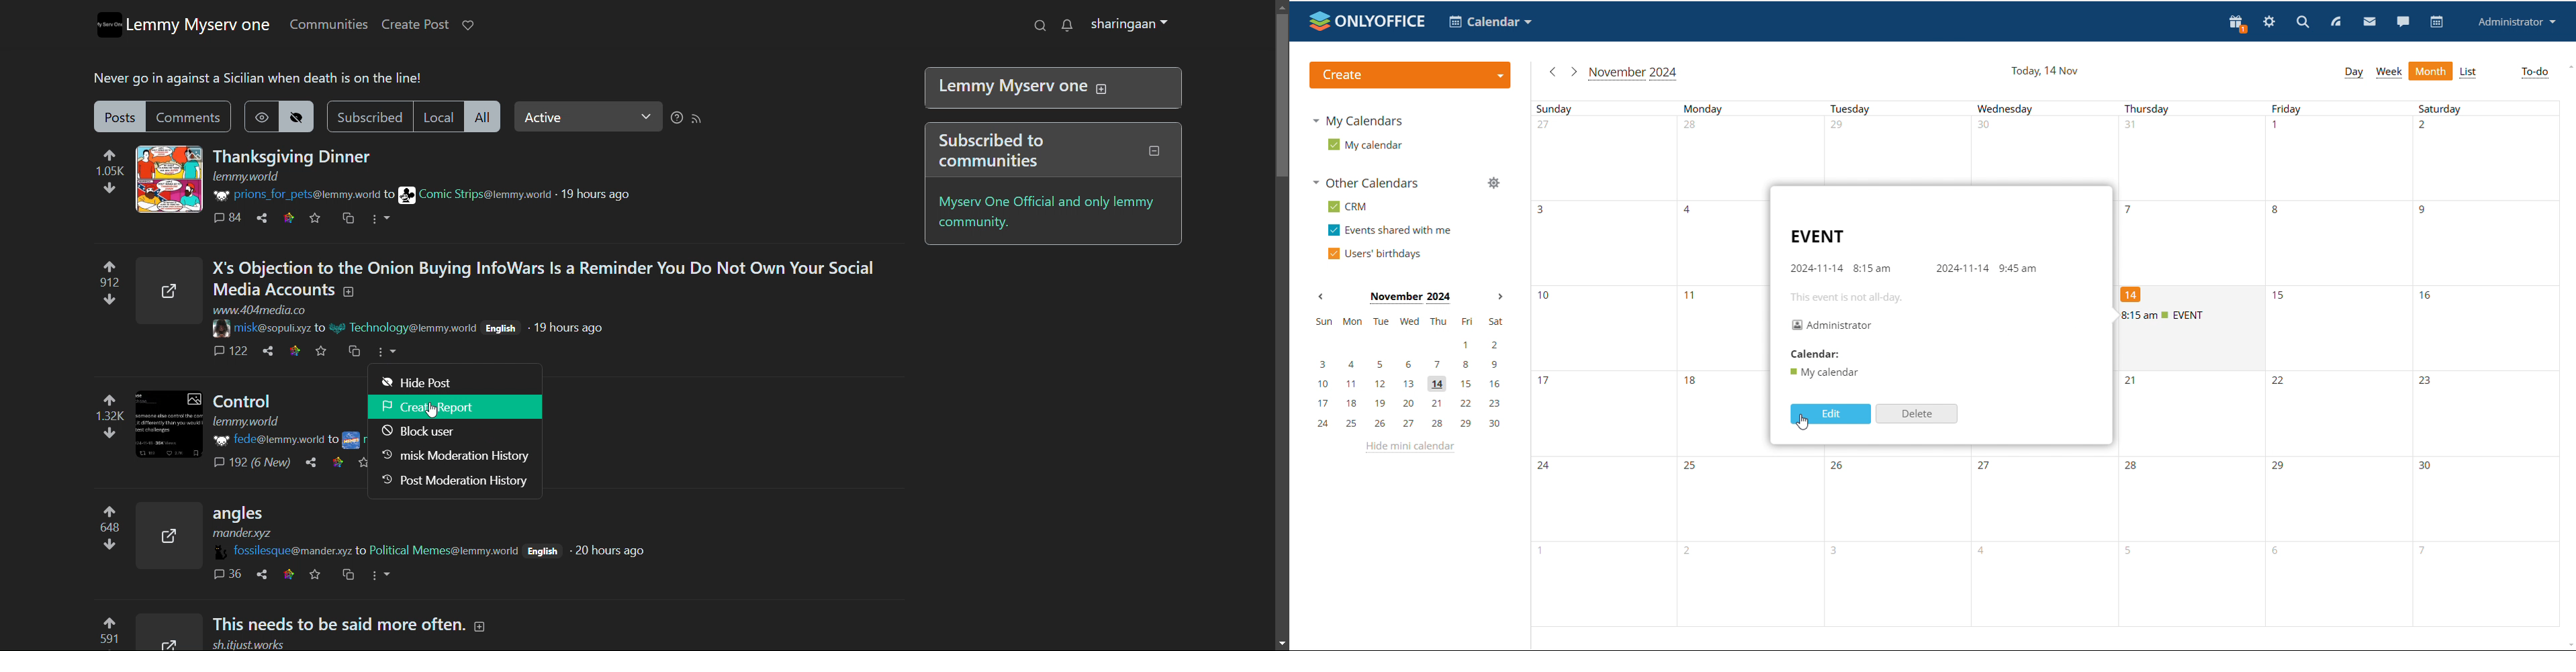  Describe the element at coordinates (363, 523) in the screenshot. I see `Post on "angles"` at that location.